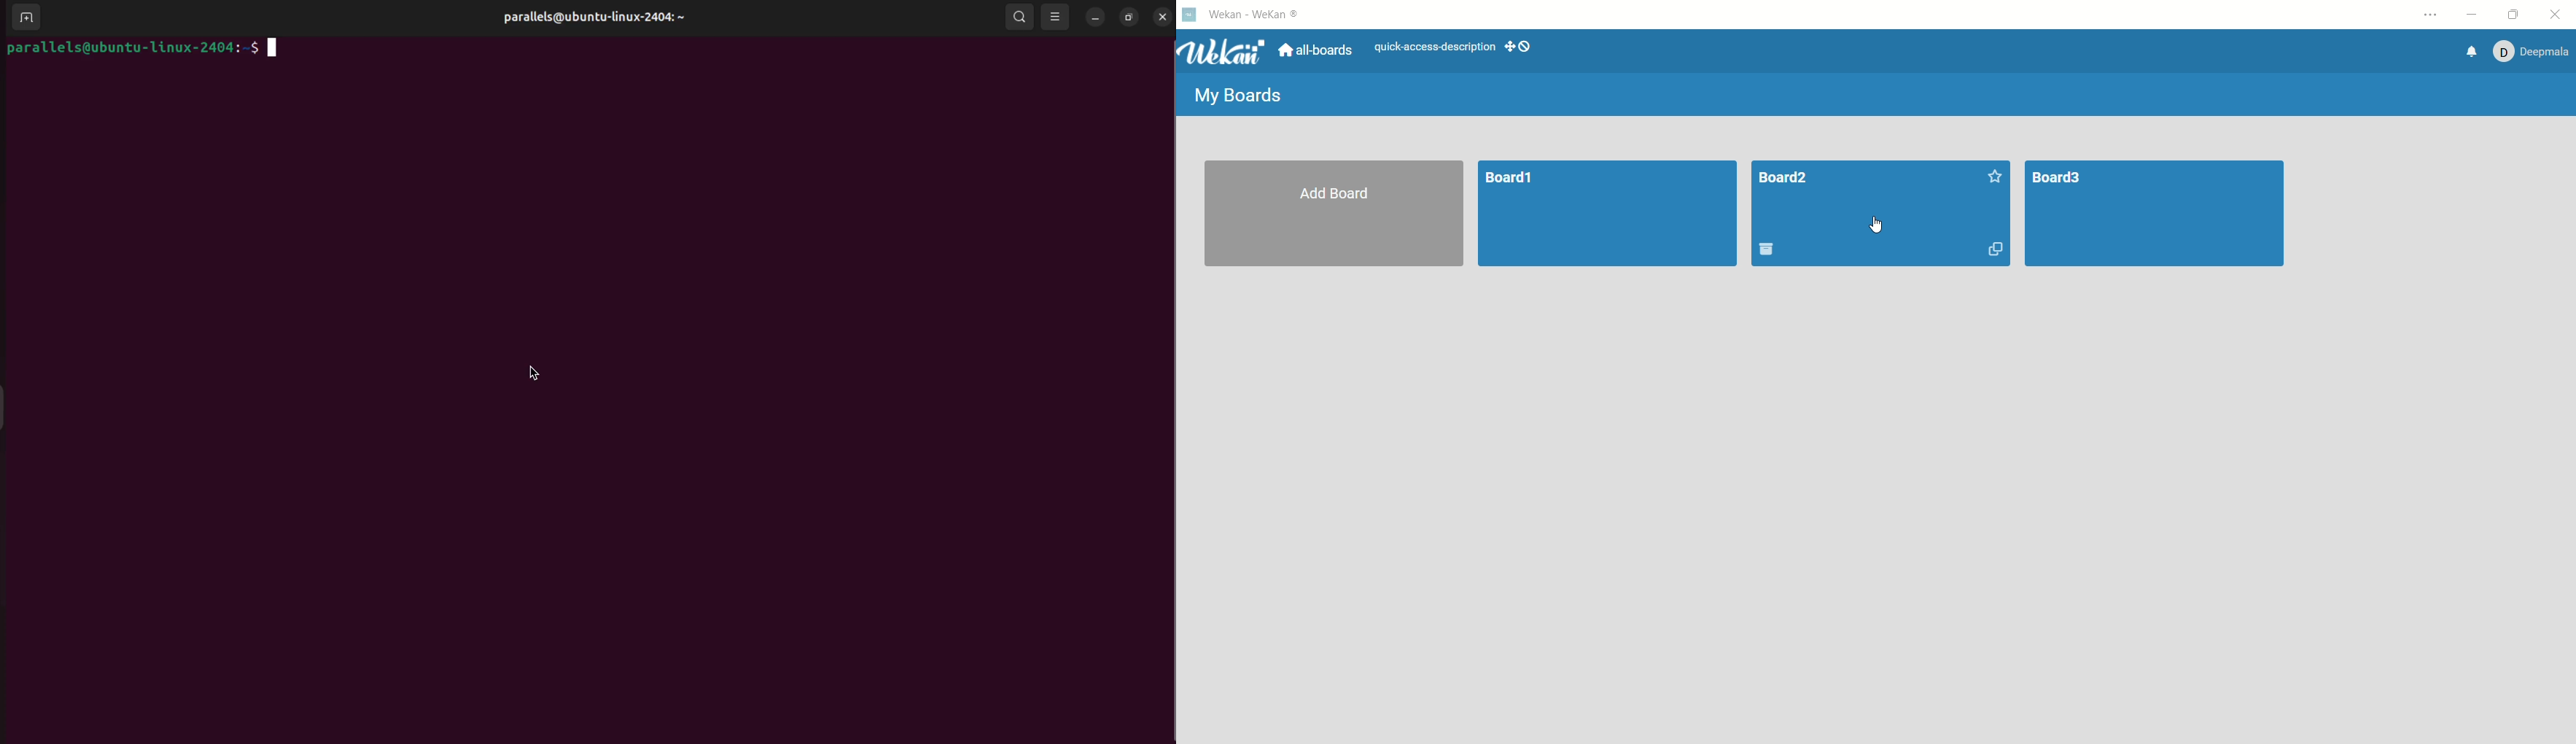  What do you see at coordinates (1315, 49) in the screenshot?
I see `all boards` at bounding box center [1315, 49].